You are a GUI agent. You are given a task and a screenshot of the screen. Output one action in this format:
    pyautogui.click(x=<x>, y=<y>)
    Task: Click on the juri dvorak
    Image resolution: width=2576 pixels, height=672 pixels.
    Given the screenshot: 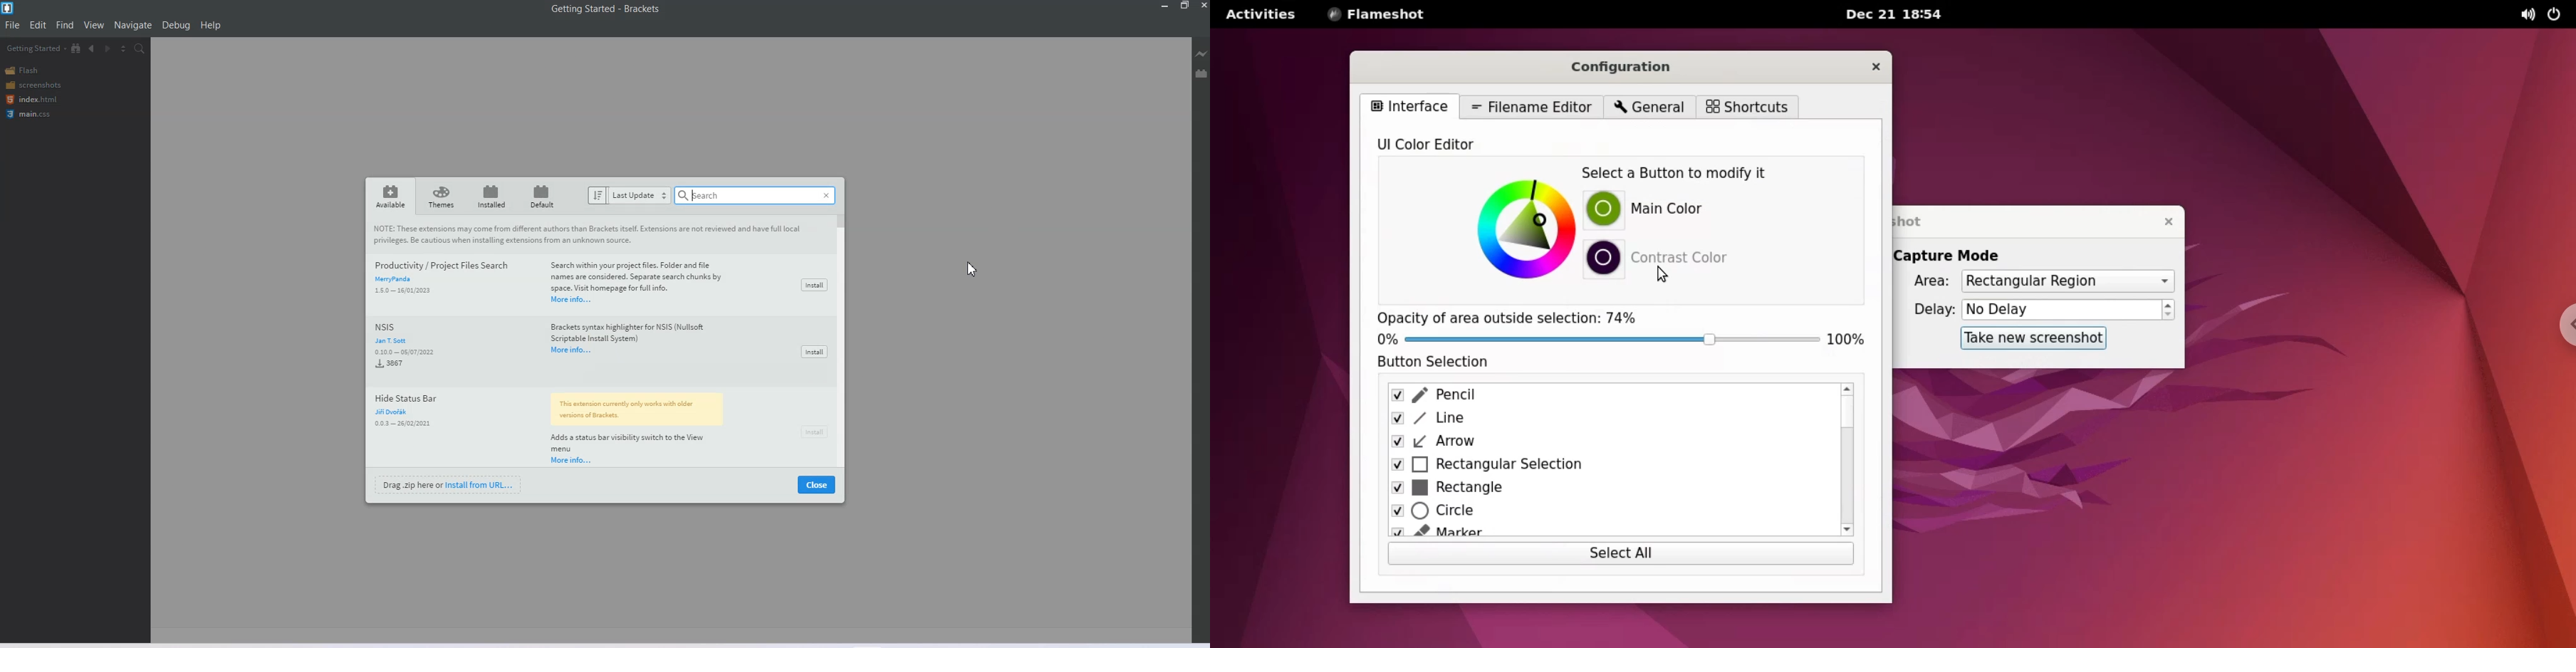 What is the action you would take?
    pyautogui.click(x=391, y=414)
    